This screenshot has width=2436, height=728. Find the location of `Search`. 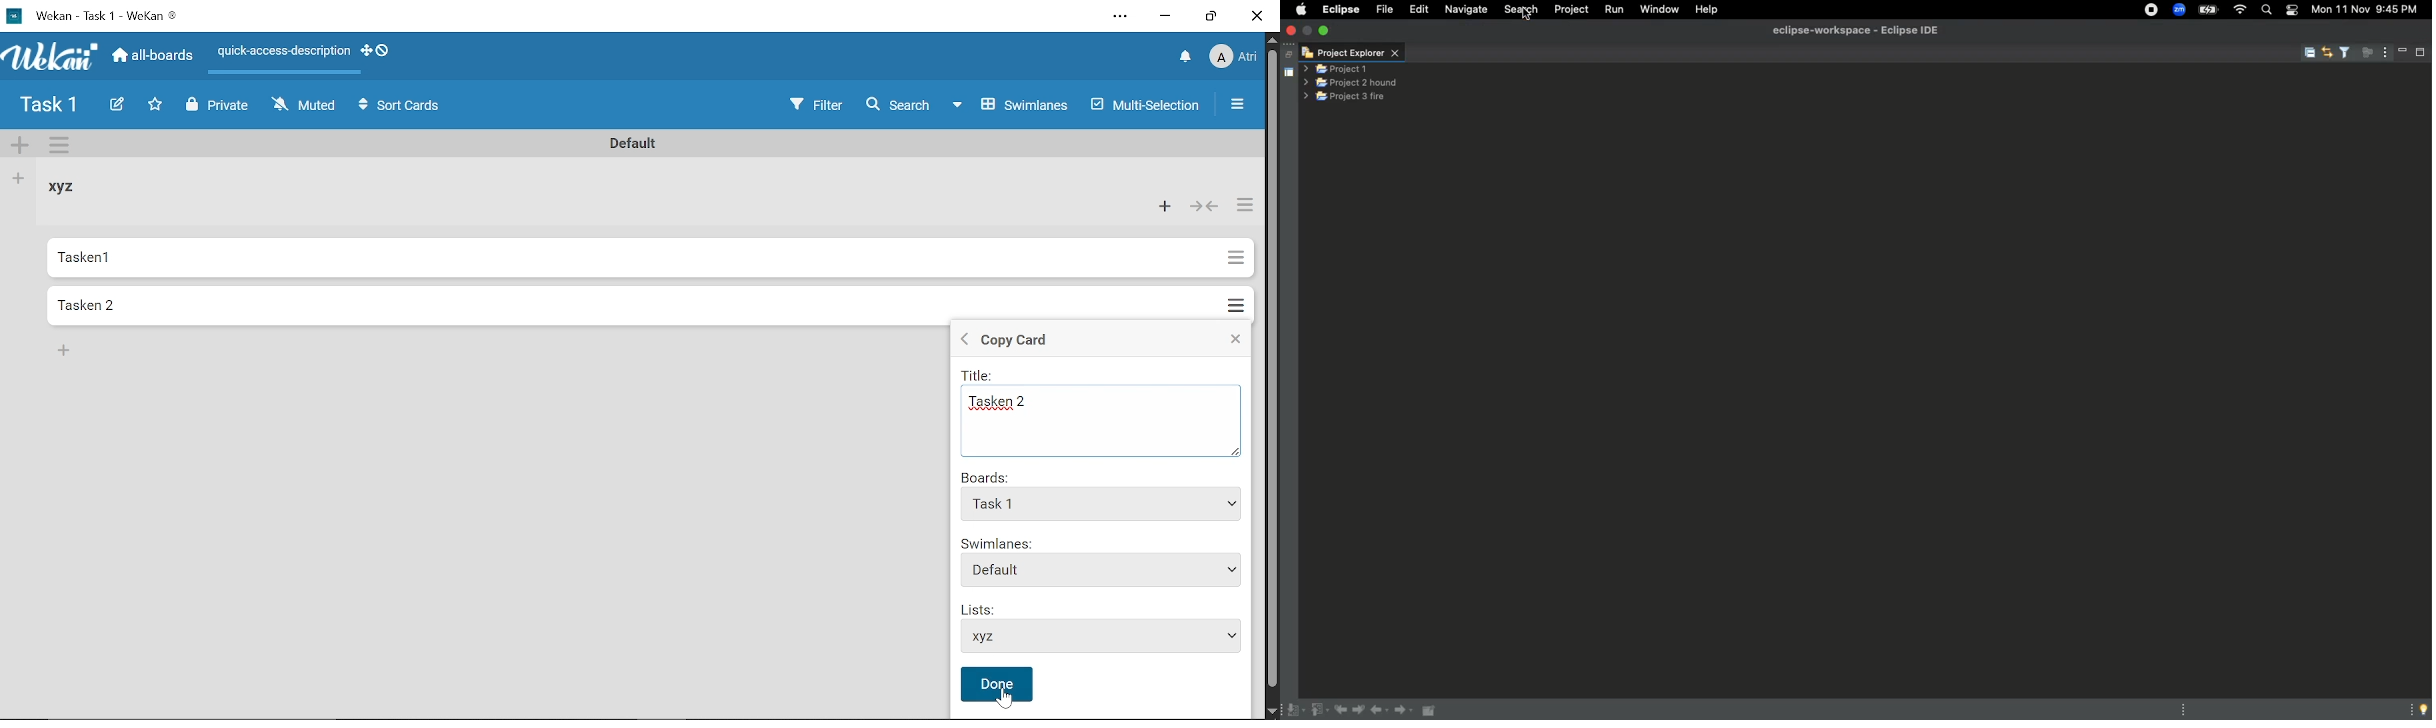

Search is located at coordinates (2266, 10).